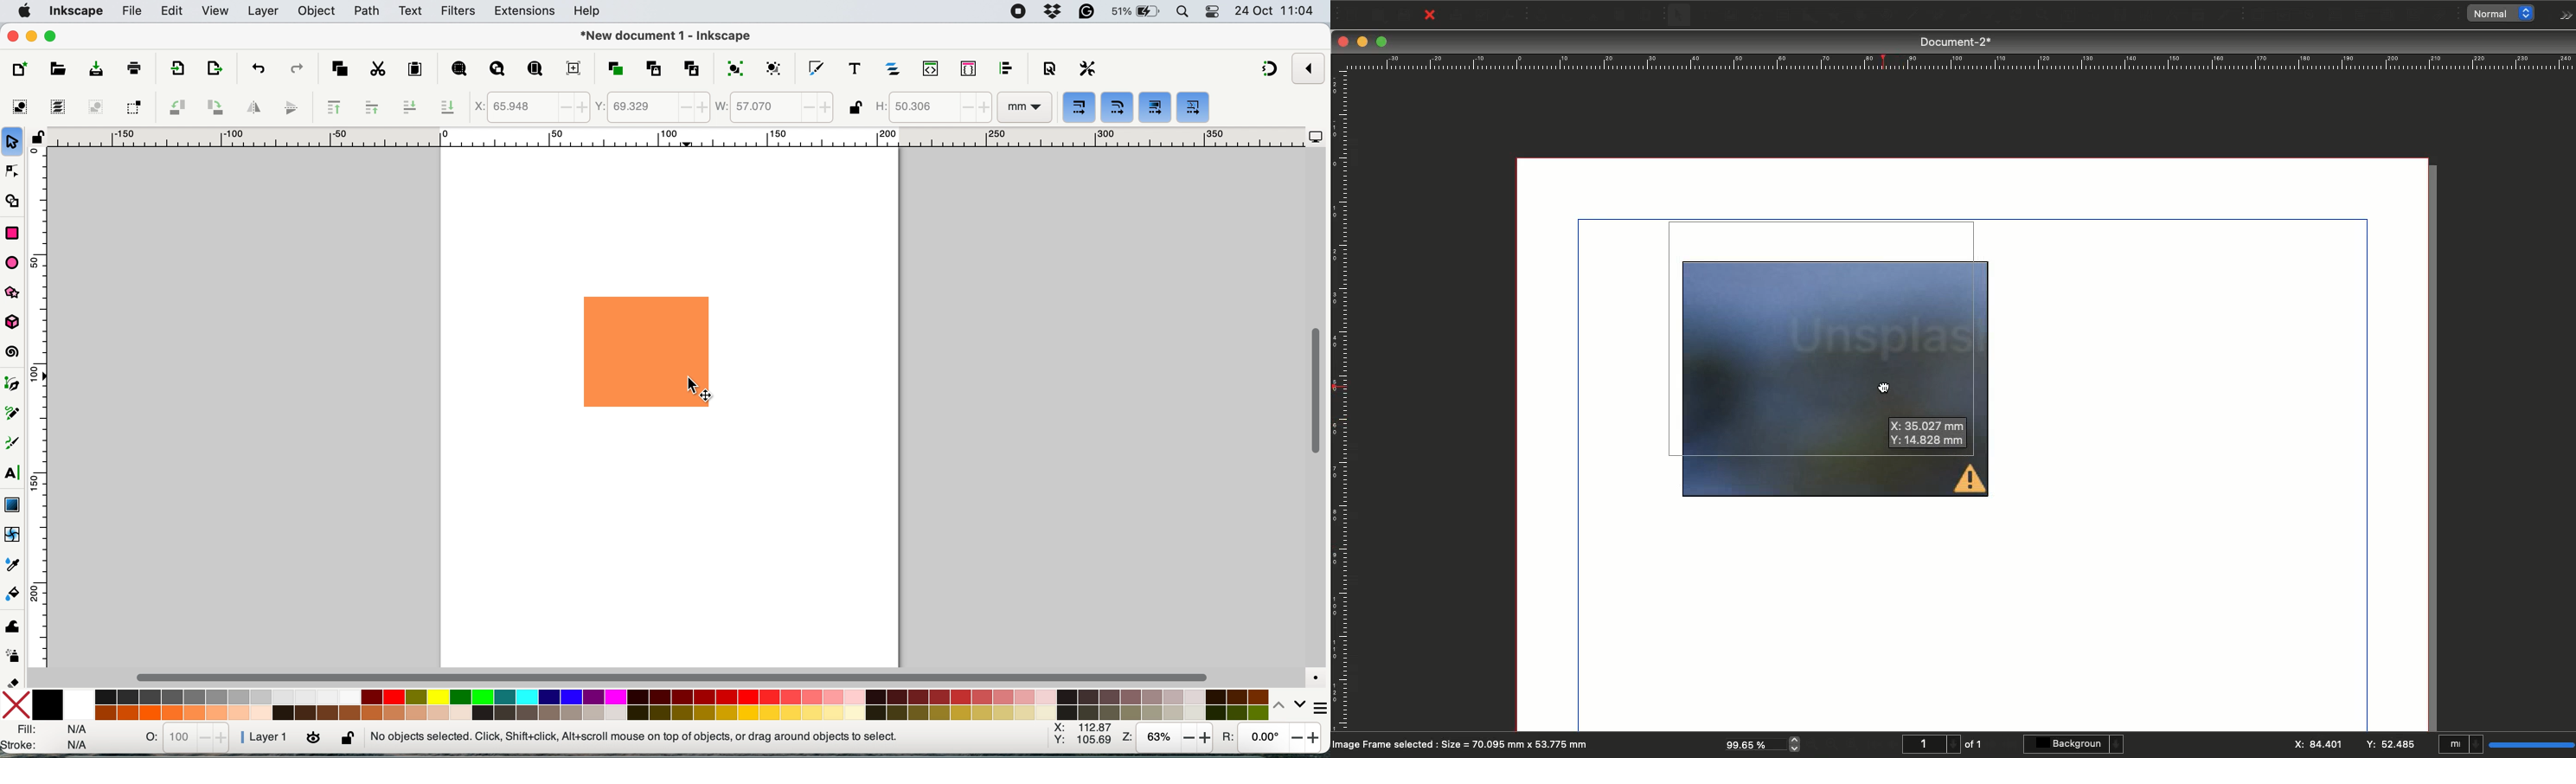  What do you see at coordinates (1593, 16) in the screenshot?
I see `Cut` at bounding box center [1593, 16].